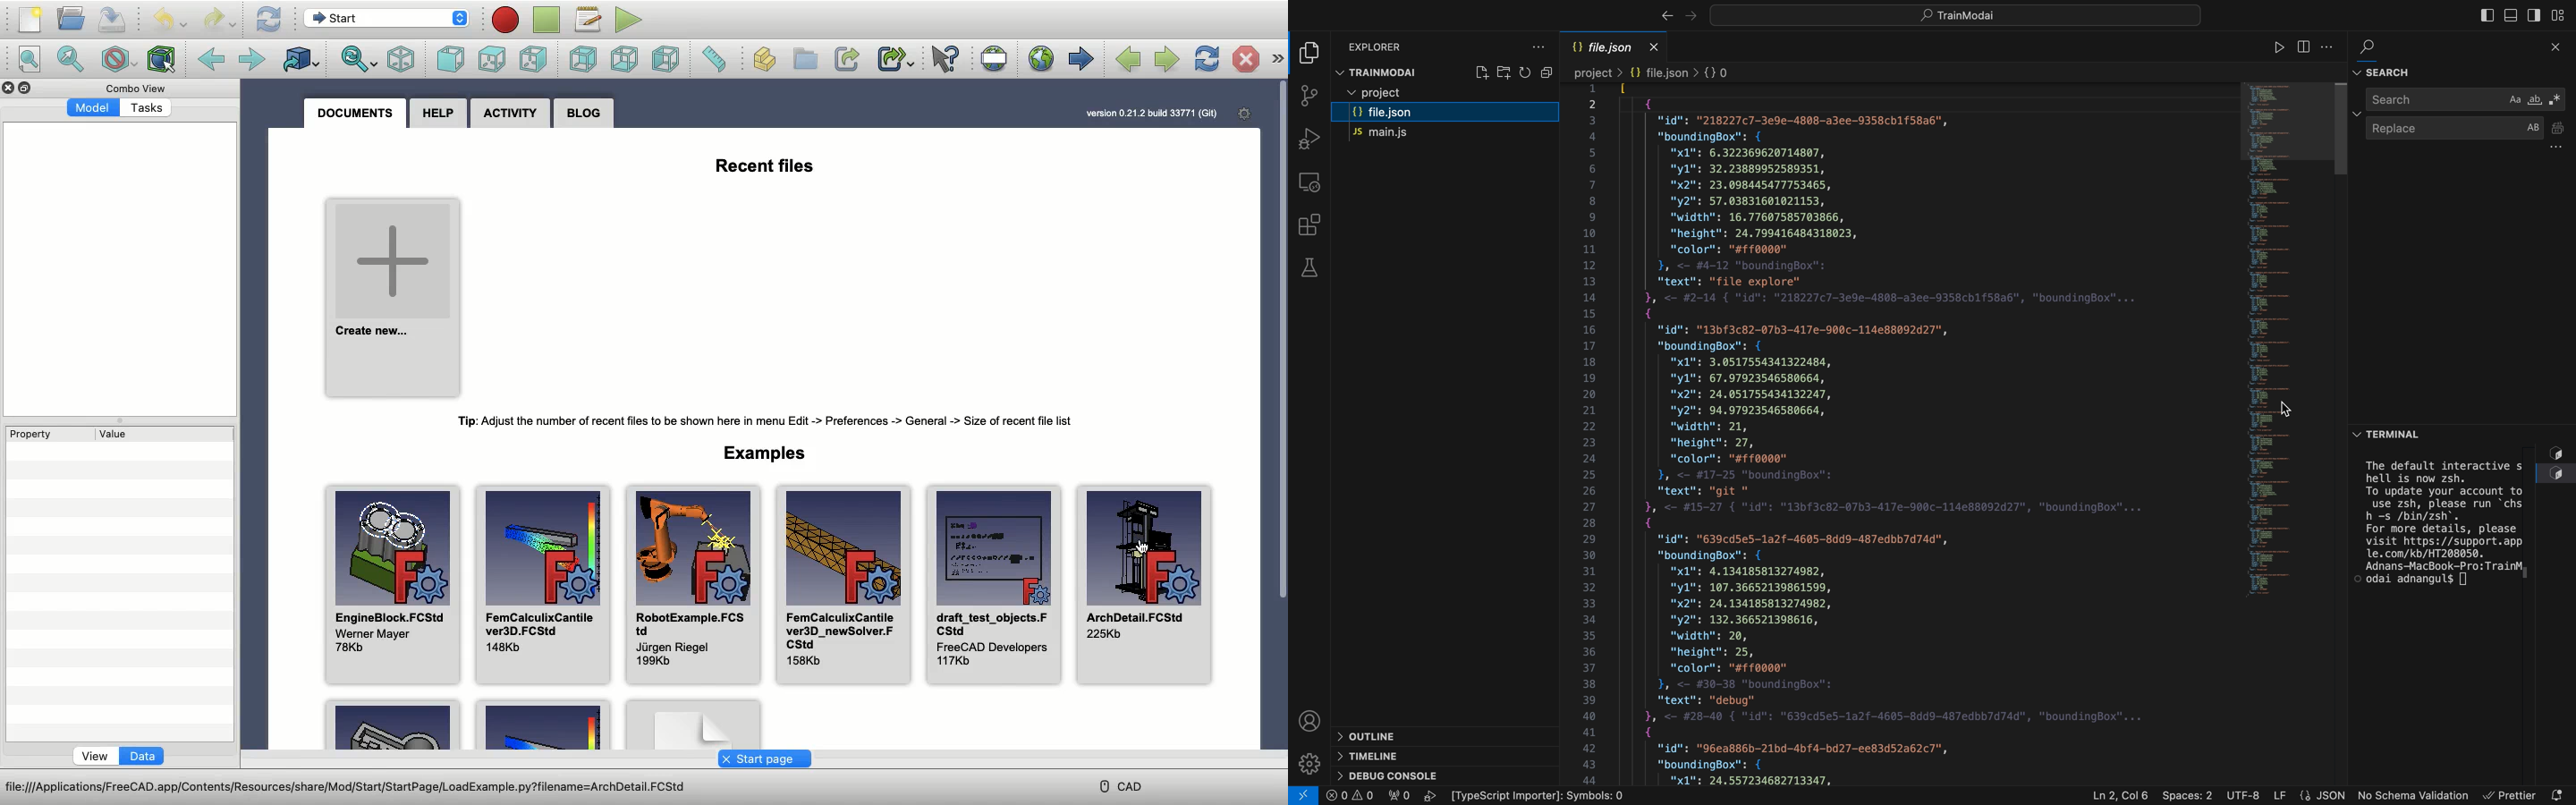 Image resolution: width=2576 pixels, height=812 pixels. I want to click on New, so click(31, 19).